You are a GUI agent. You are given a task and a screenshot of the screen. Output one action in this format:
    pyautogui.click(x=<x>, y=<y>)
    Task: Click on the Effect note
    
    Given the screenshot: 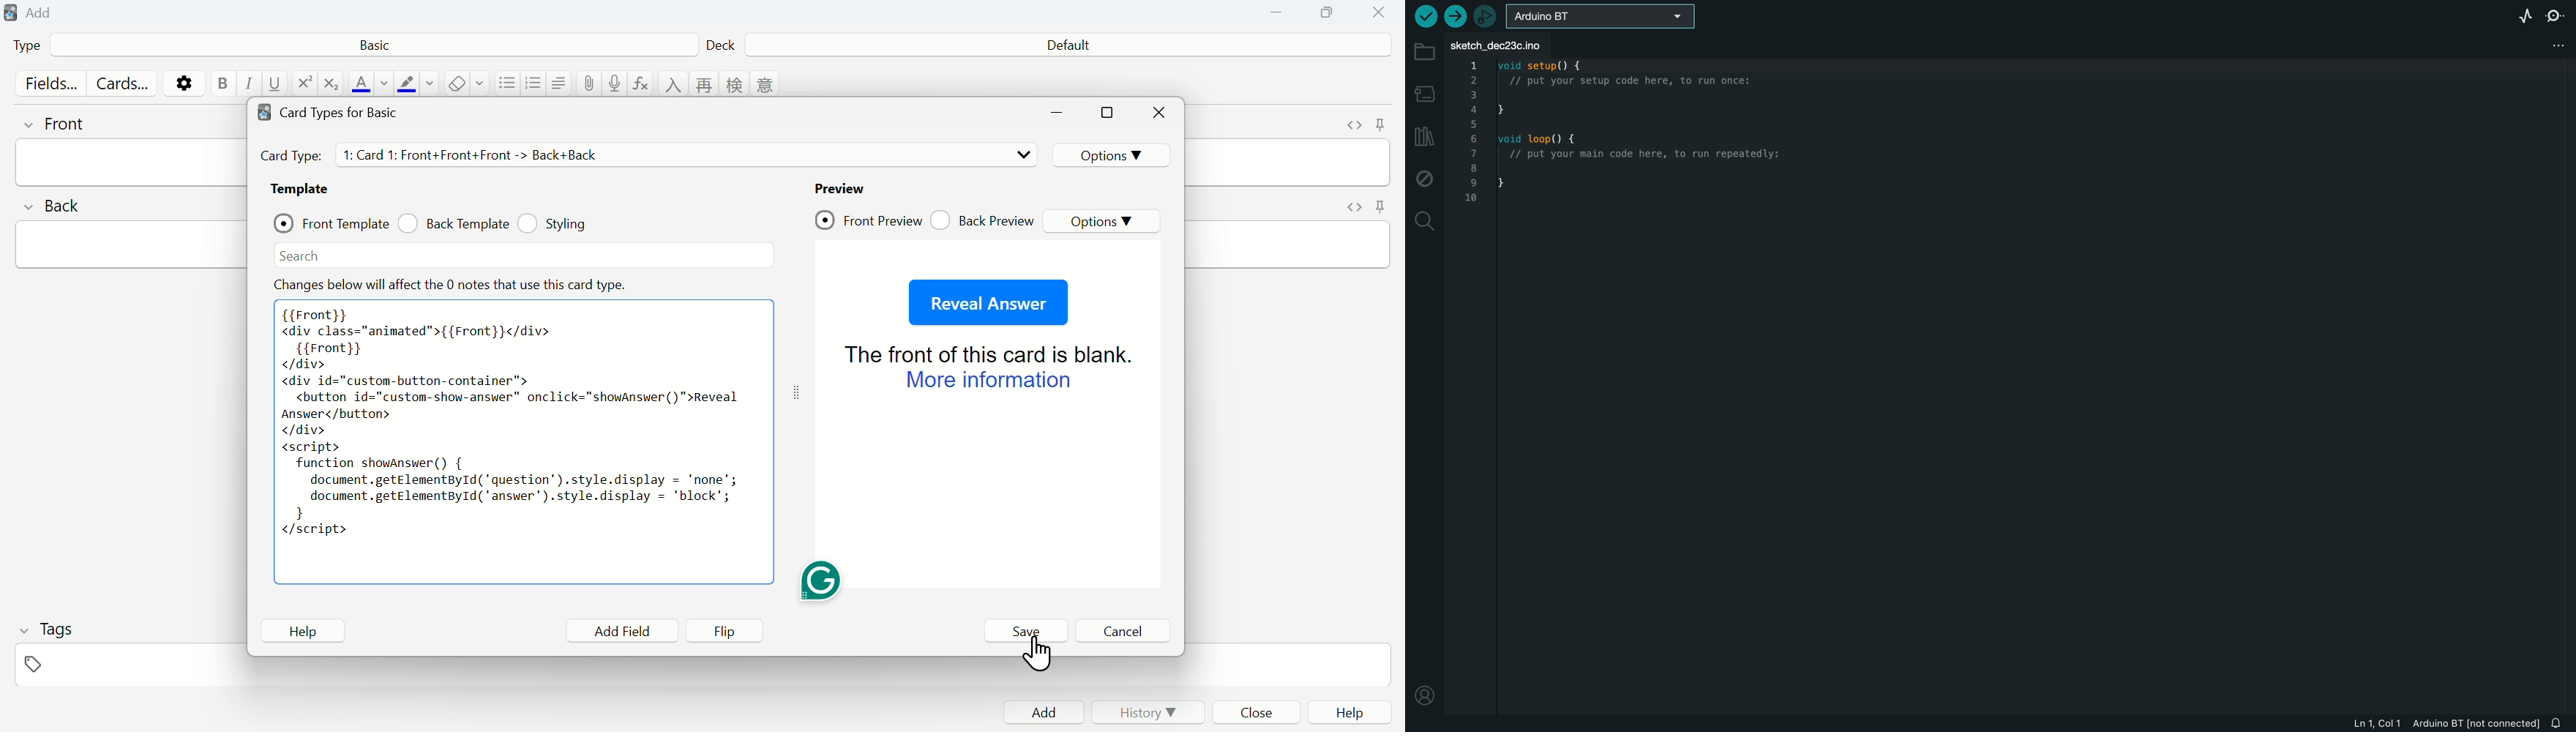 What is the action you would take?
    pyautogui.click(x=452, y=283)
    